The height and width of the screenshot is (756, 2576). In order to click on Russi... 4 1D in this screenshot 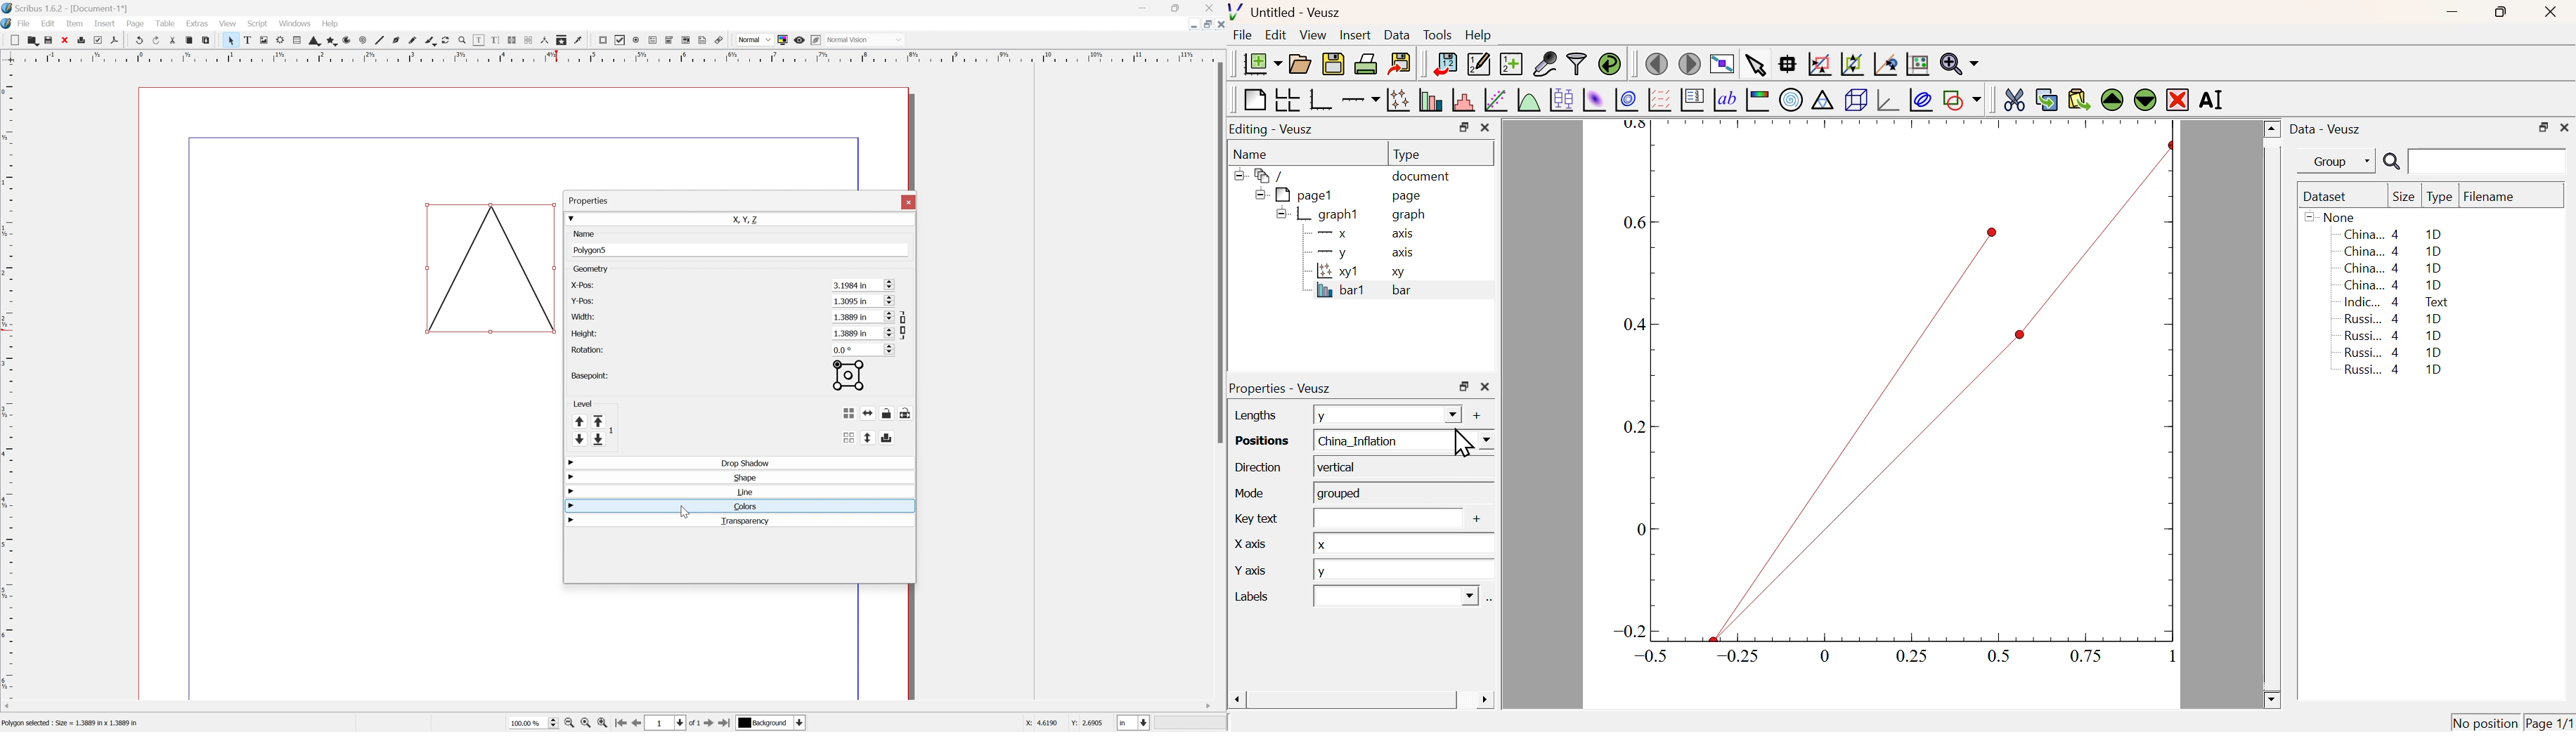, I will do `click(2393, 335)`.